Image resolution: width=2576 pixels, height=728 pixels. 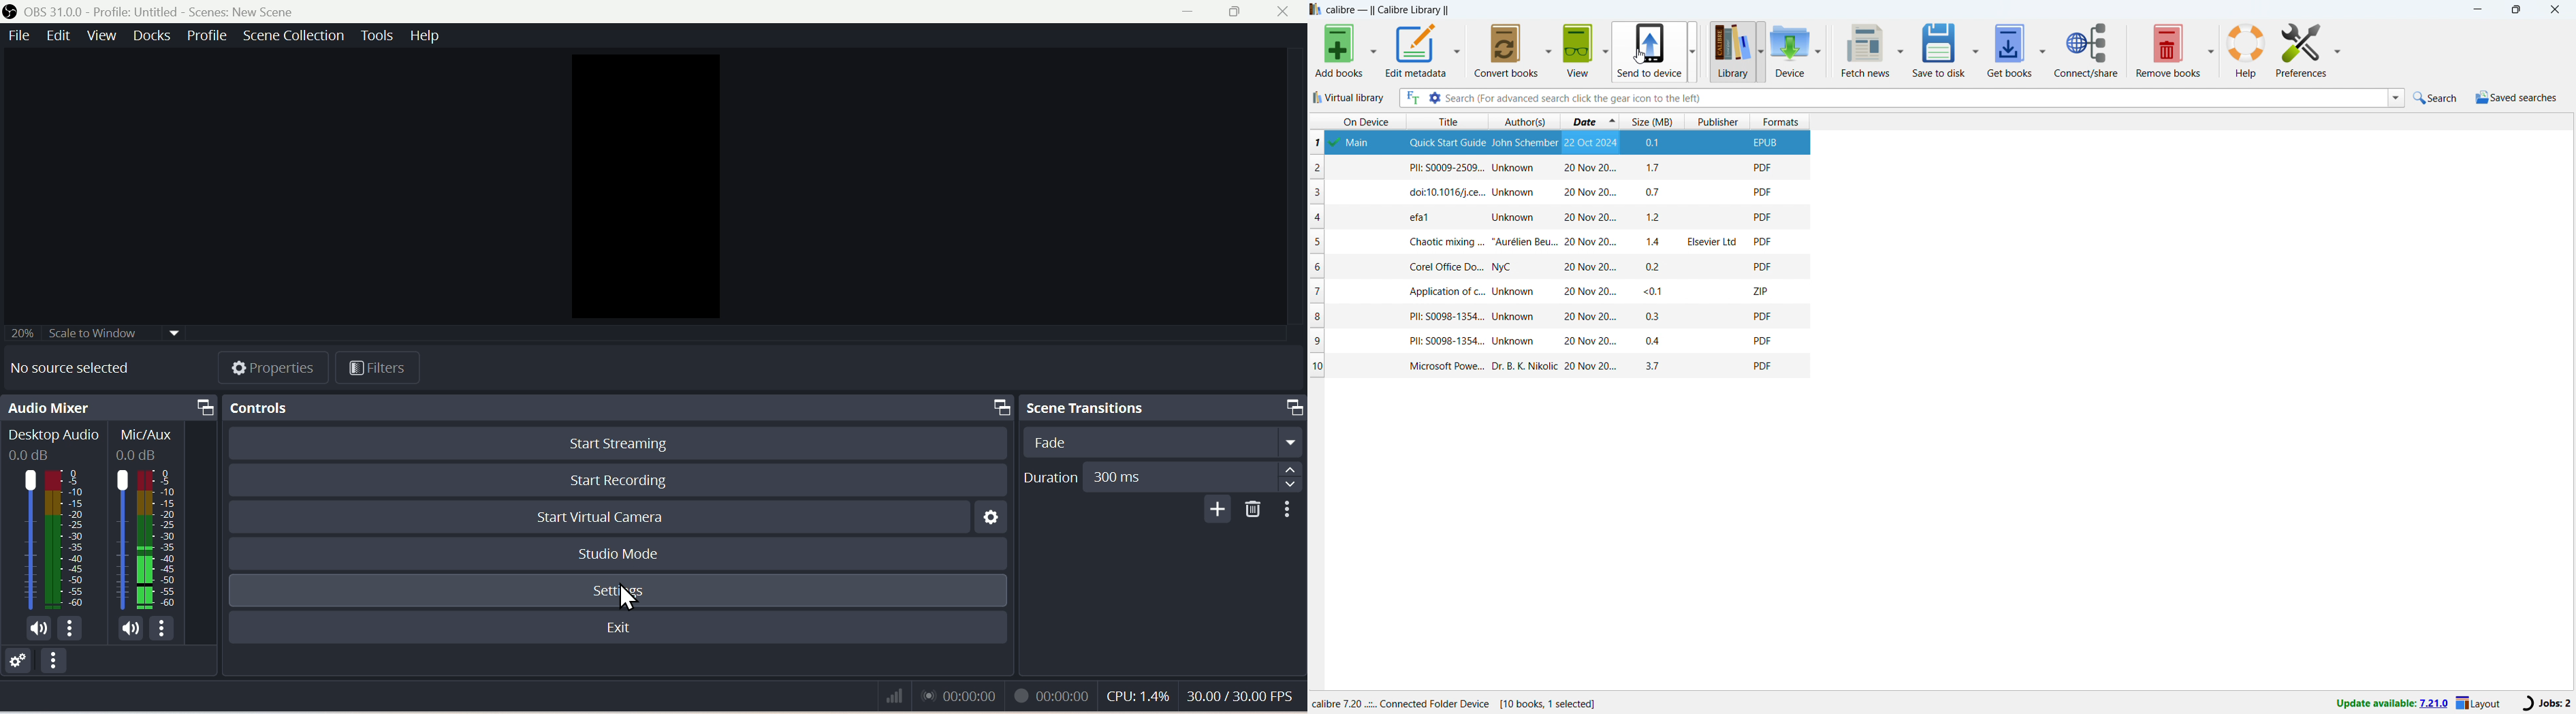 I want to click on , so click(x=1939, y=50).